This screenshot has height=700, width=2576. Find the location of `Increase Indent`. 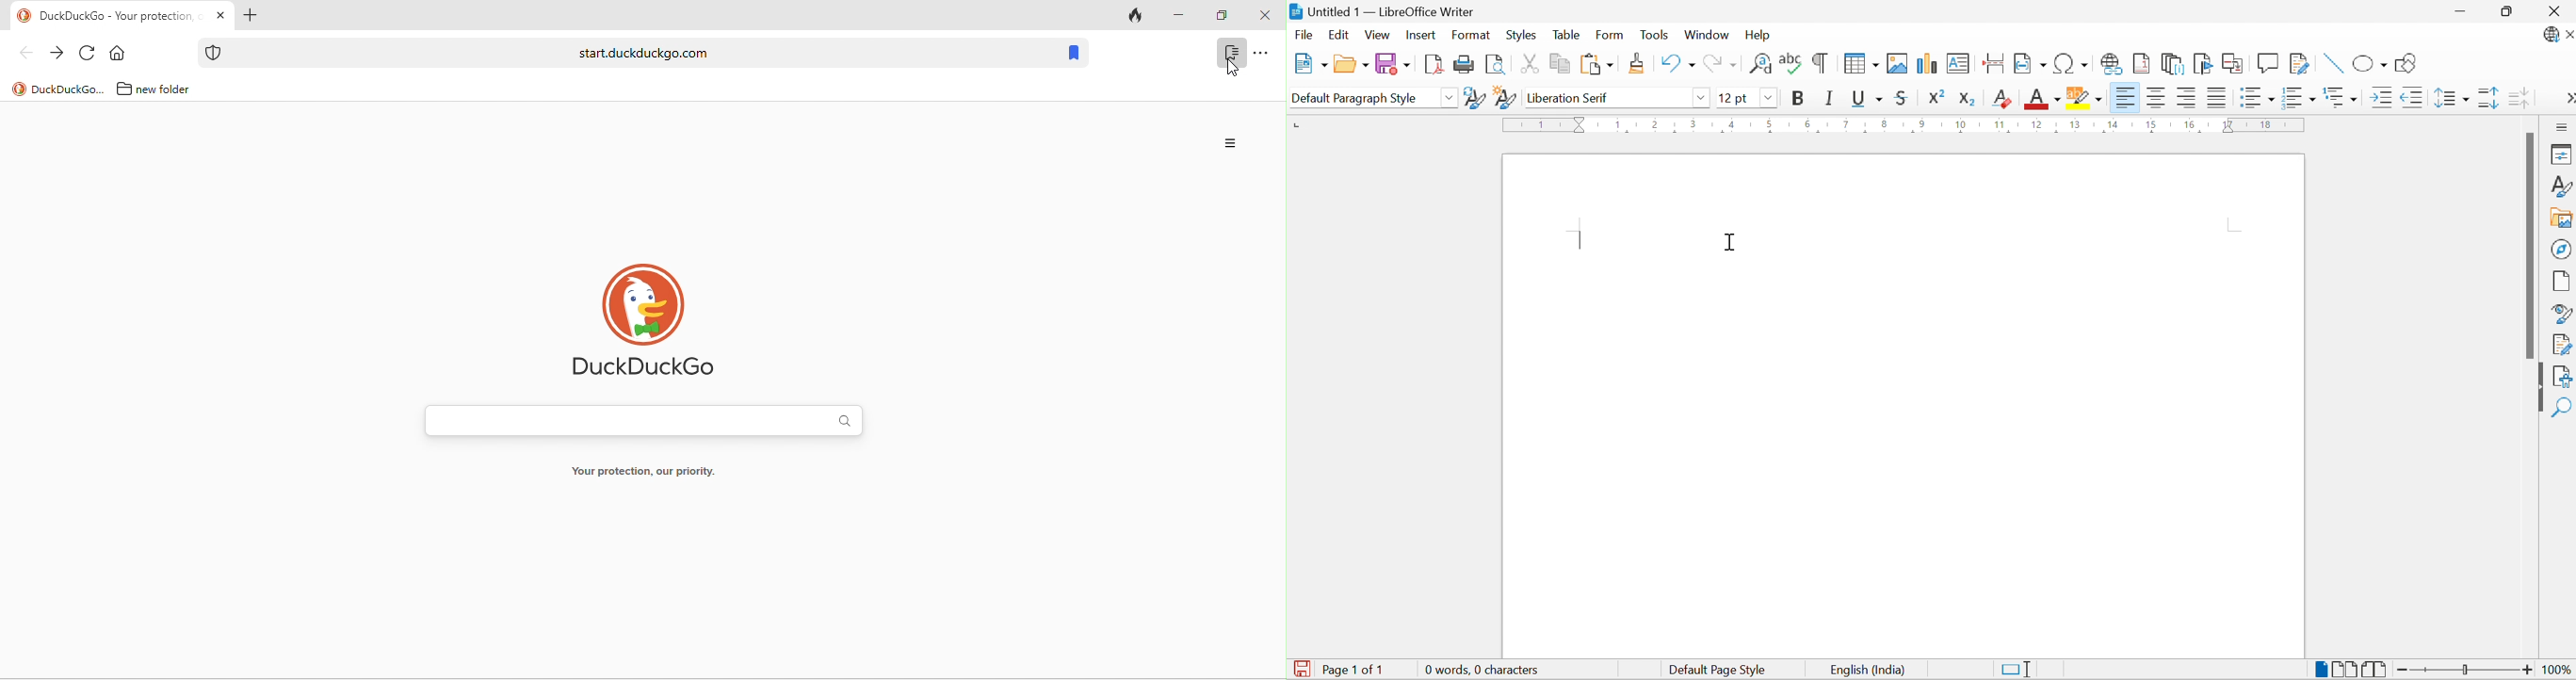

Increase Indent is located at coordinates (2379, 97).